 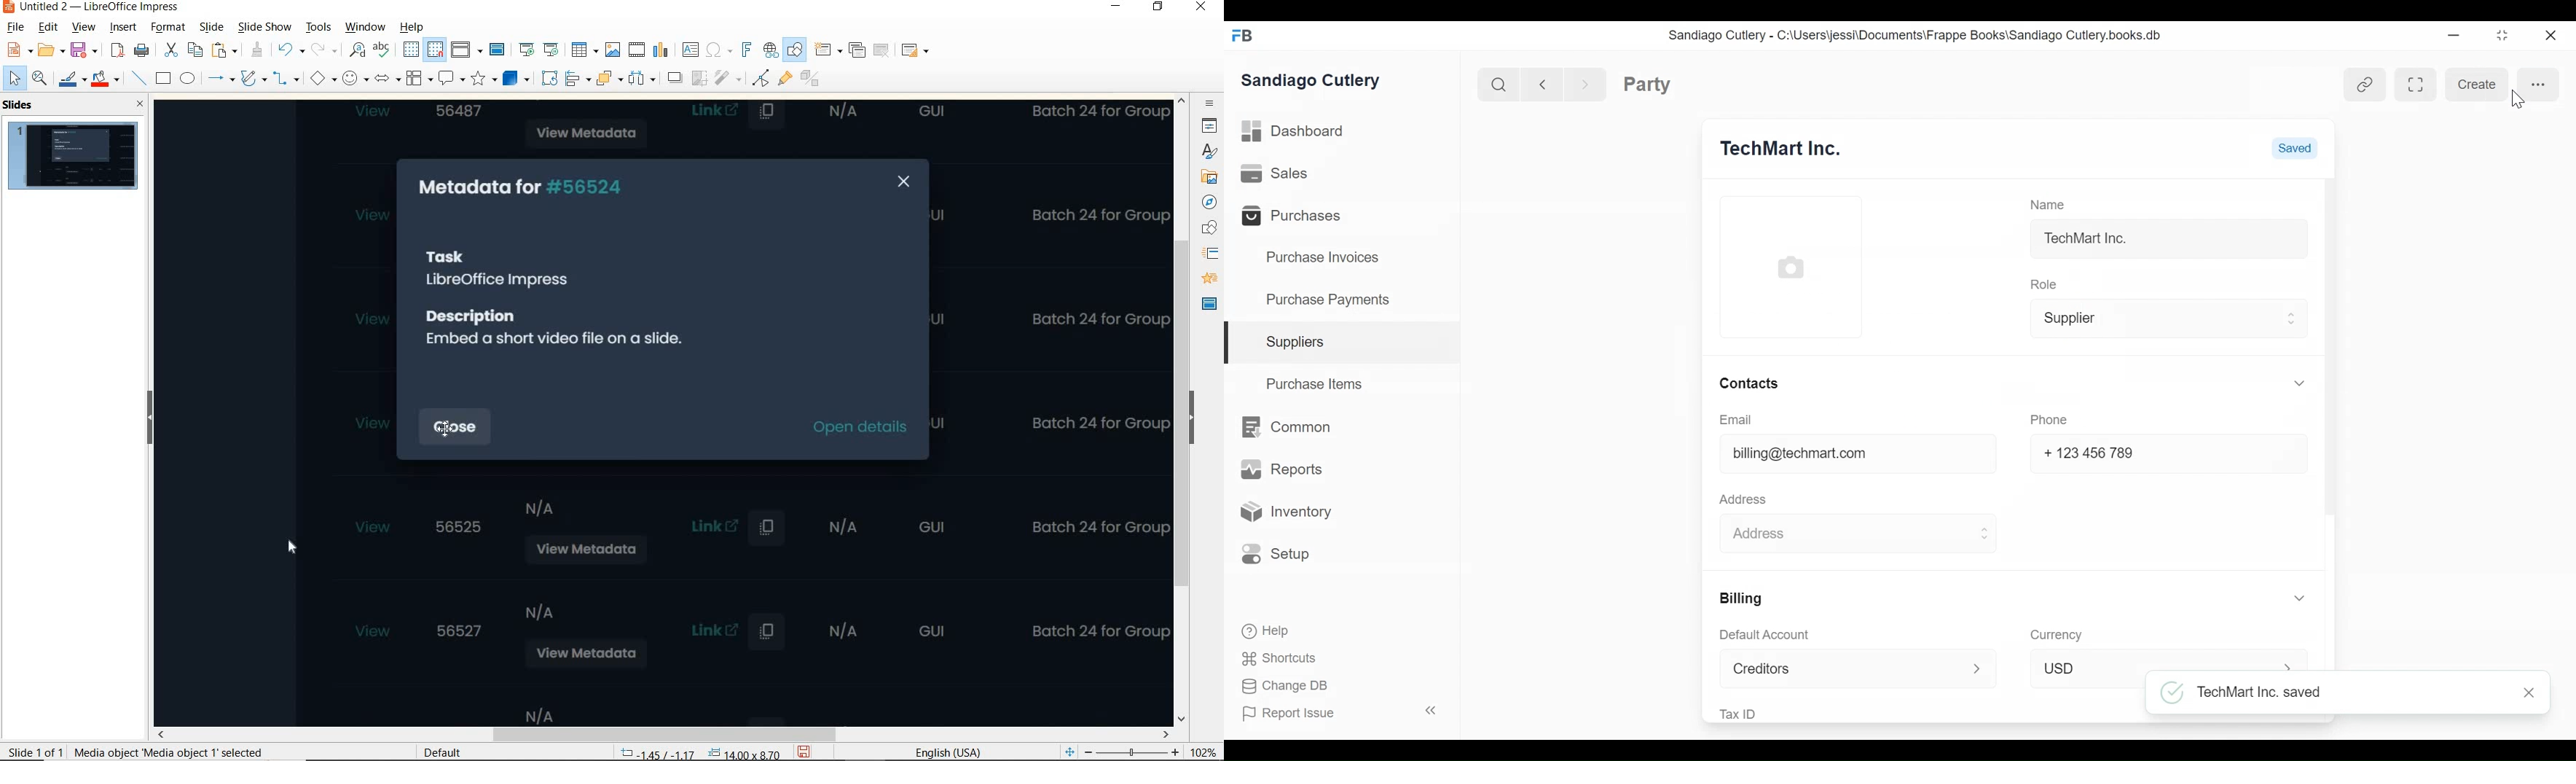 I want to click on link, so click(x=2362, y=85).